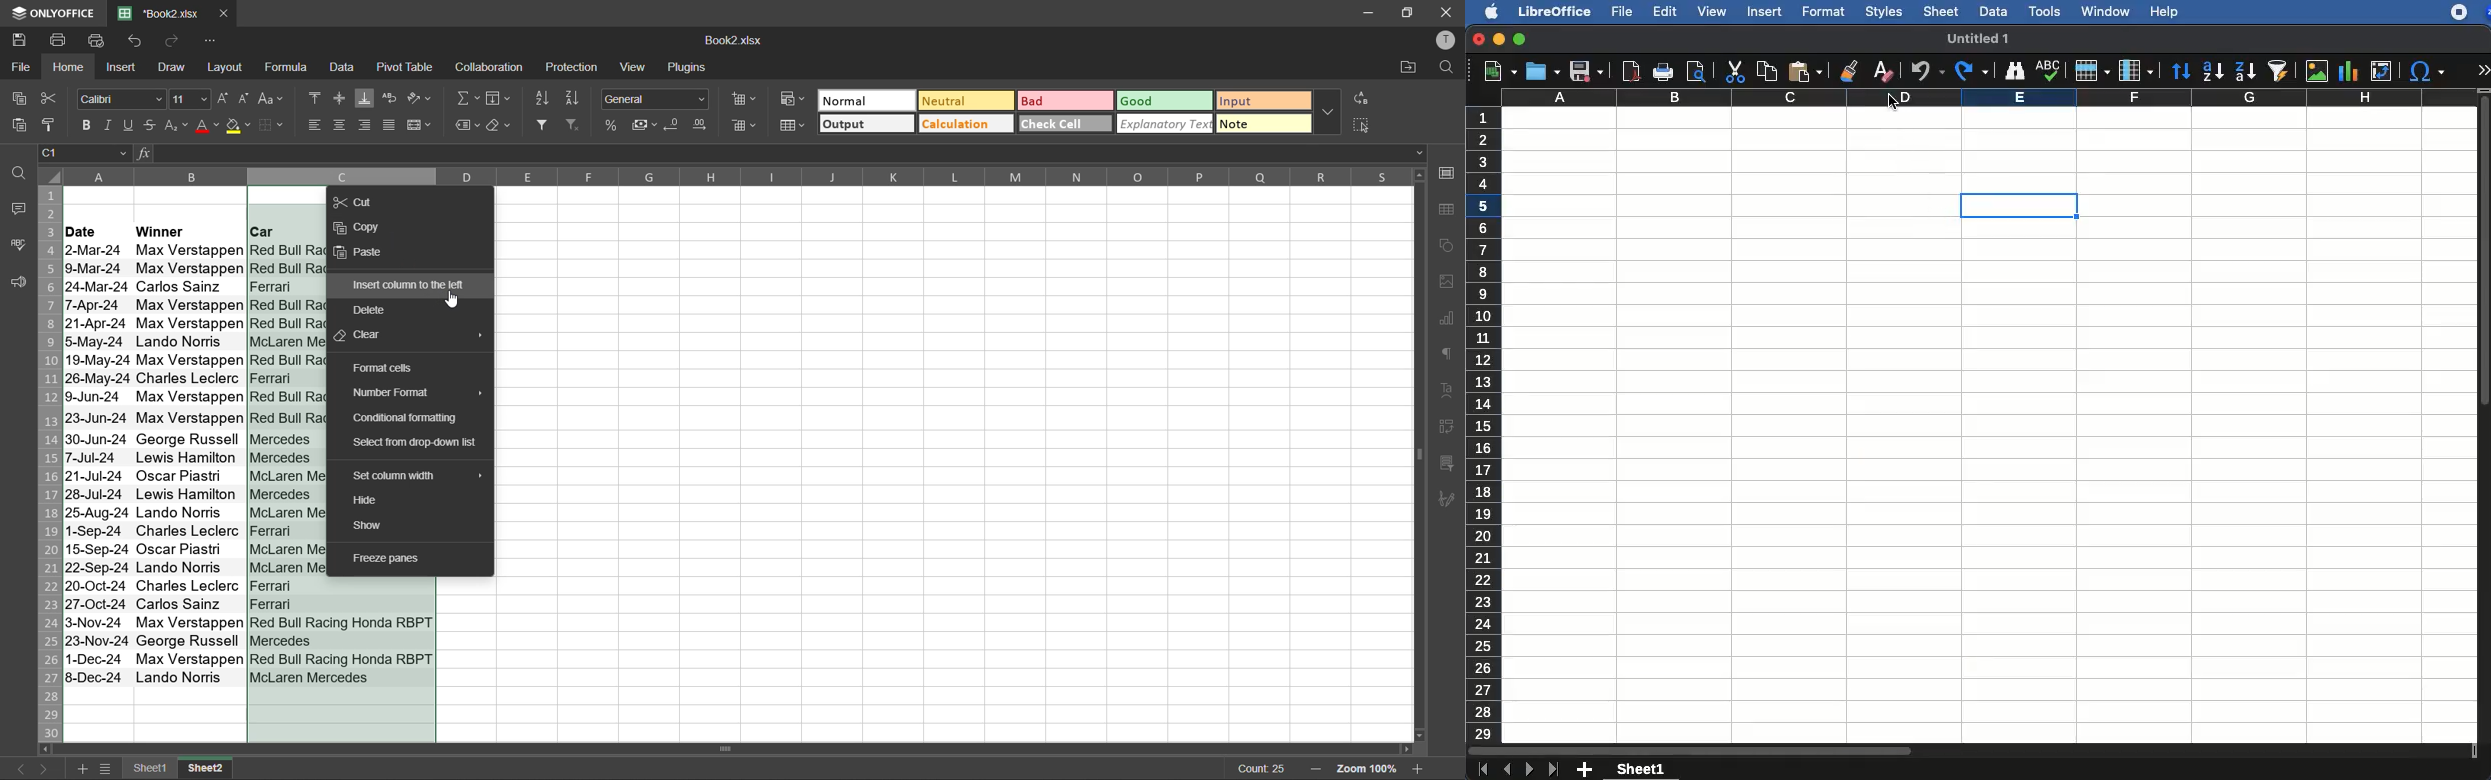 This screenshot has width=2492, height=784. Describe the element at coordinates (575, 98) in the screenshot. I see `sort descending` at that location.